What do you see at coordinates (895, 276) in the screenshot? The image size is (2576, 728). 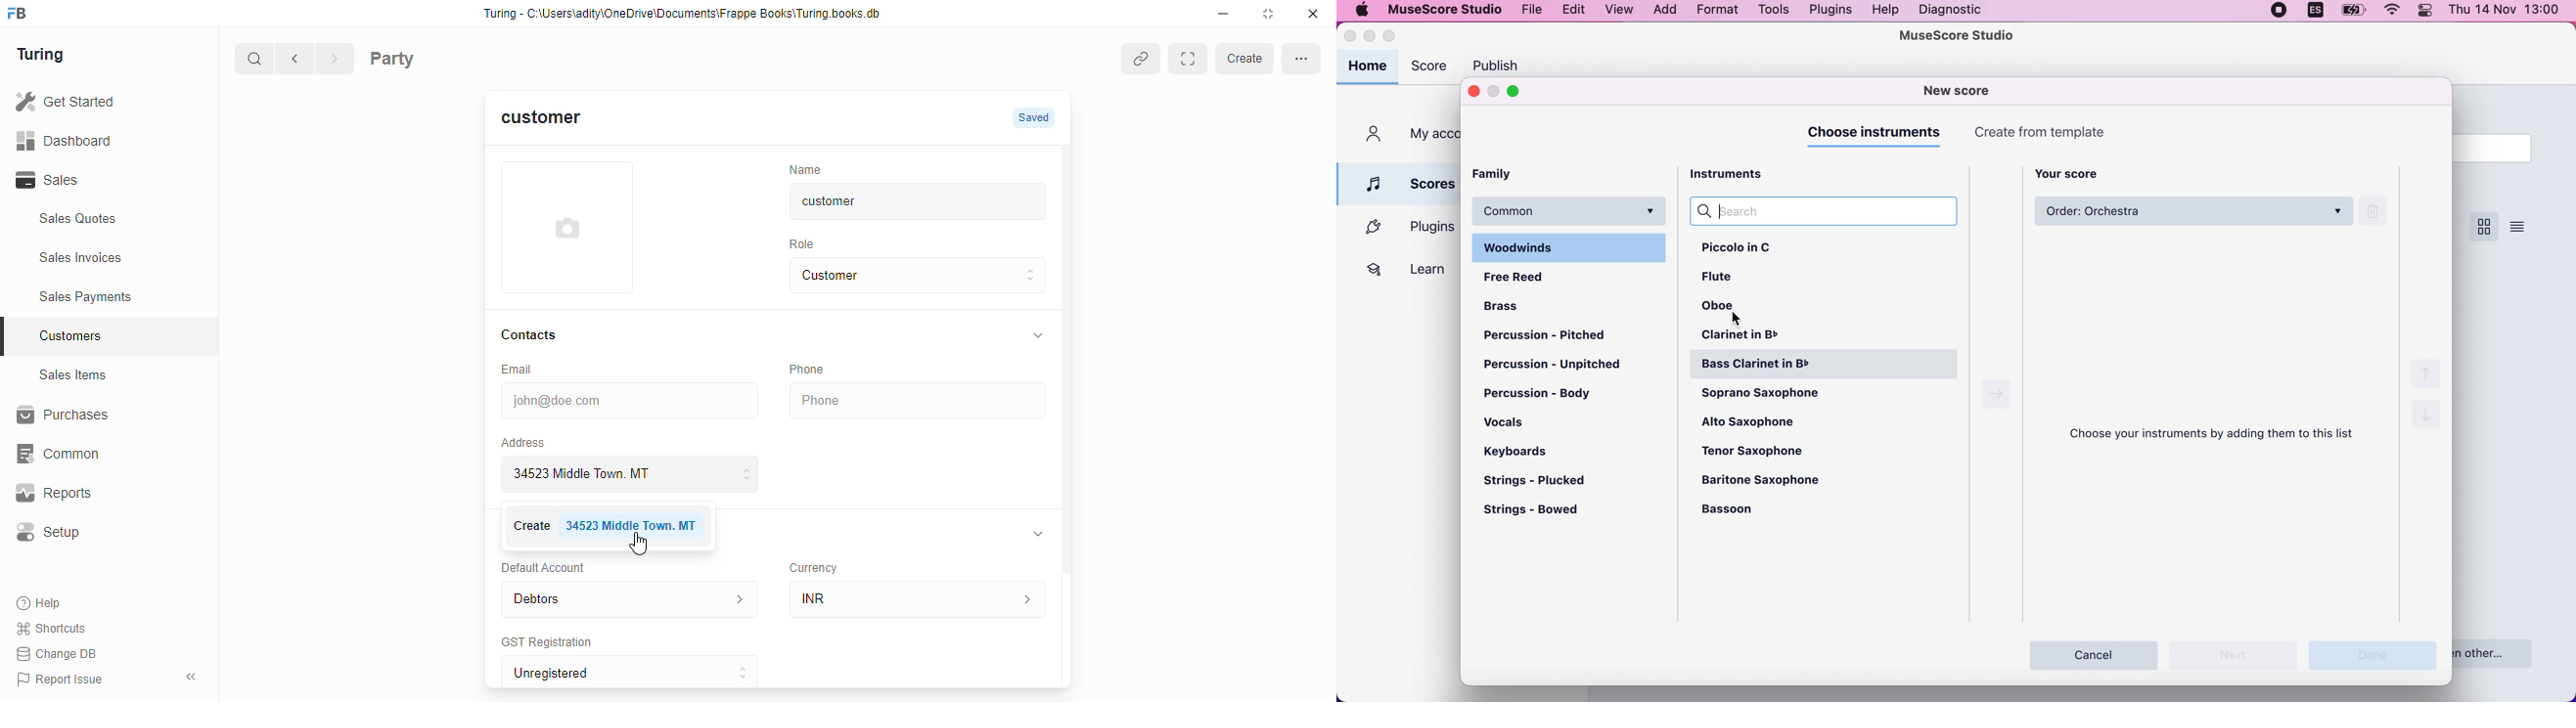 I see `Customer` at bounding box center [895, 276].